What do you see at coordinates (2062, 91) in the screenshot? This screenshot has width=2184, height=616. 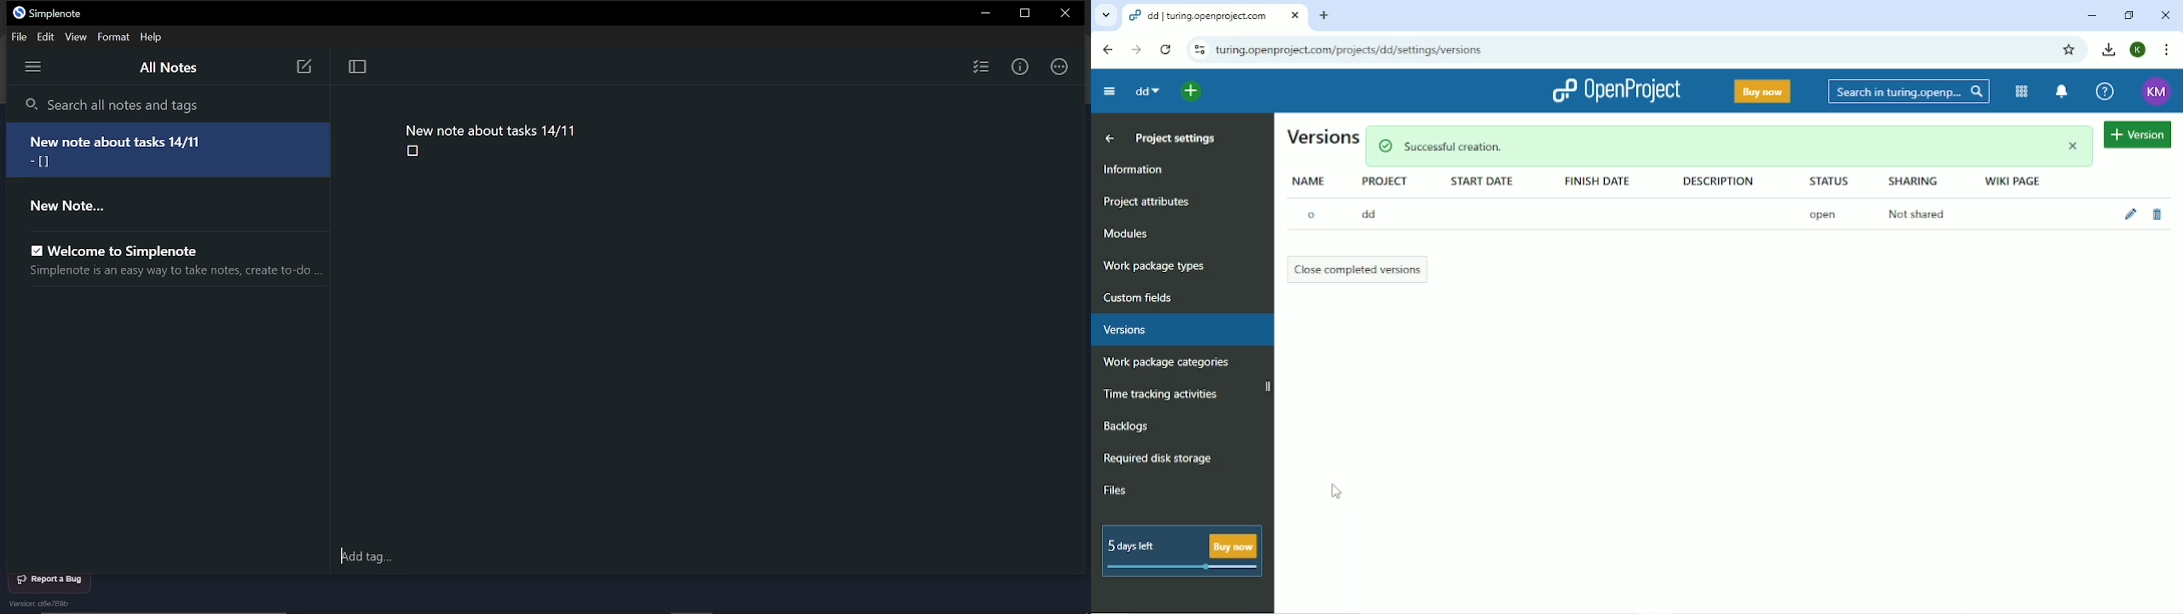 I see `To notification center` at bounding box center [2062, 91].